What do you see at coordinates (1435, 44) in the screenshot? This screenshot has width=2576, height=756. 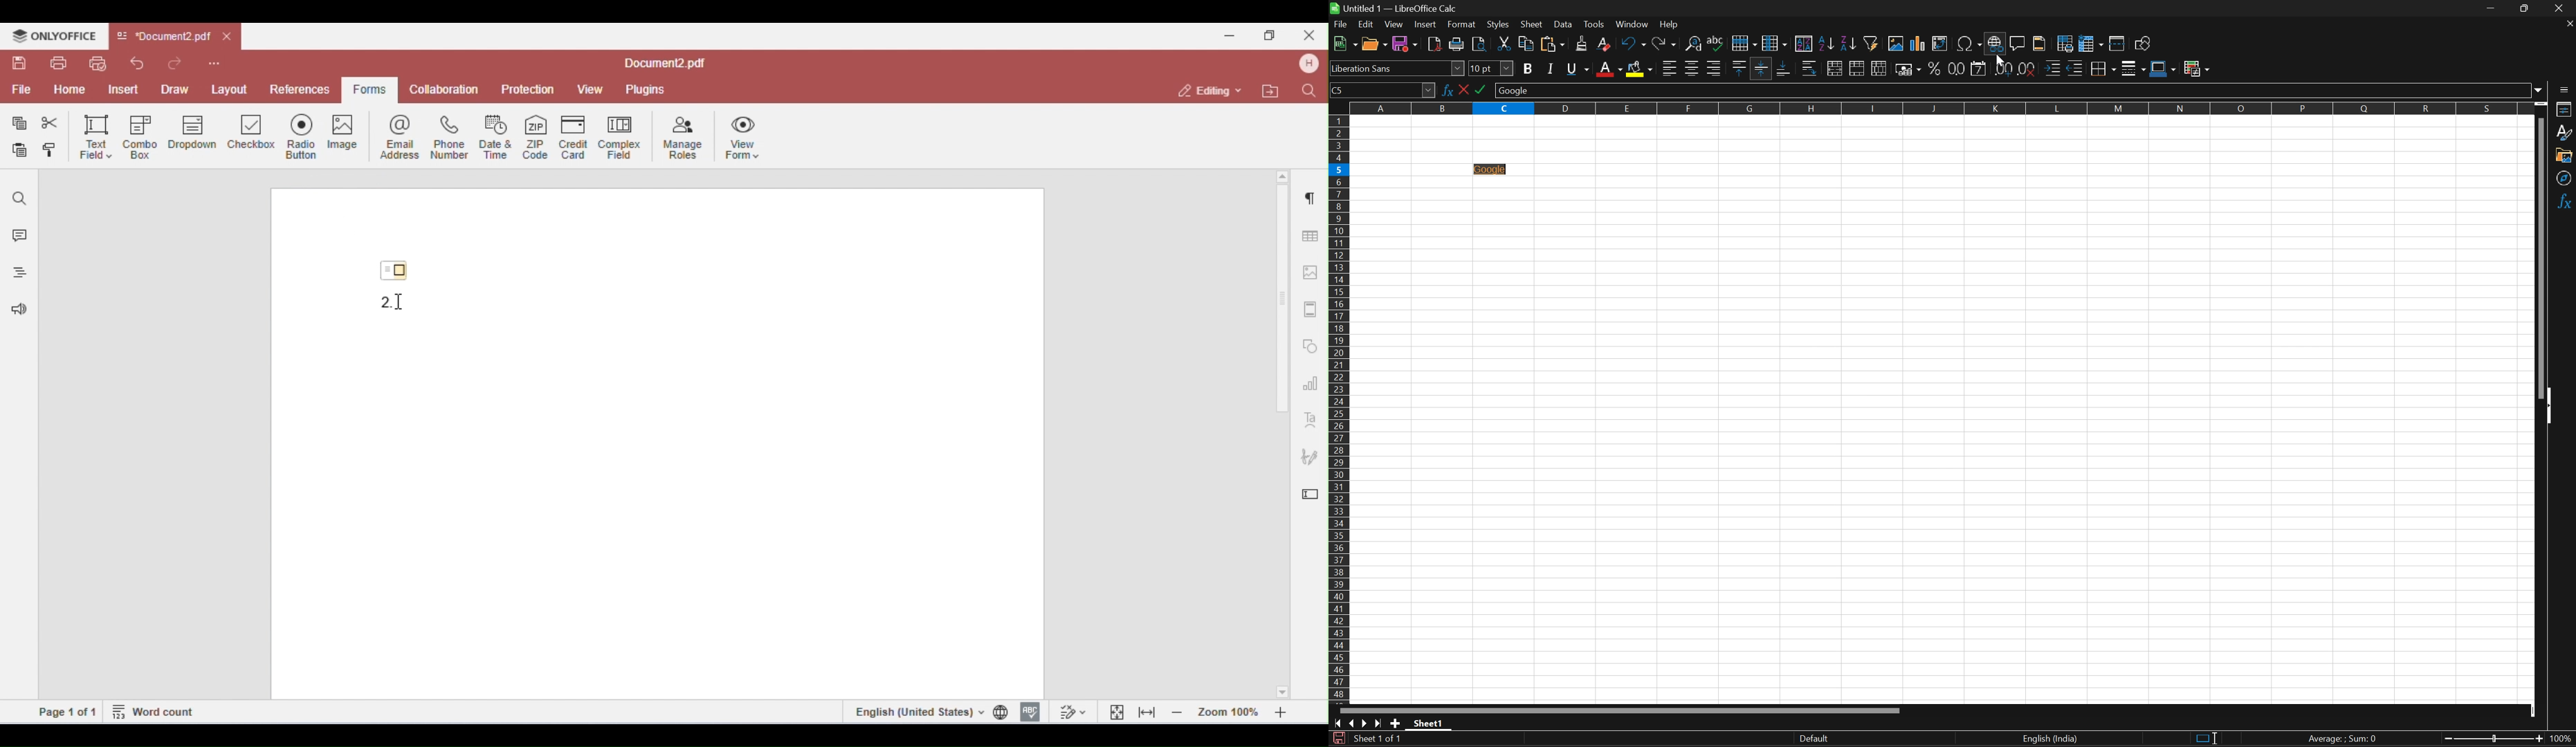 I see `Export directly as PDF` at bounding box center [1435, 44].